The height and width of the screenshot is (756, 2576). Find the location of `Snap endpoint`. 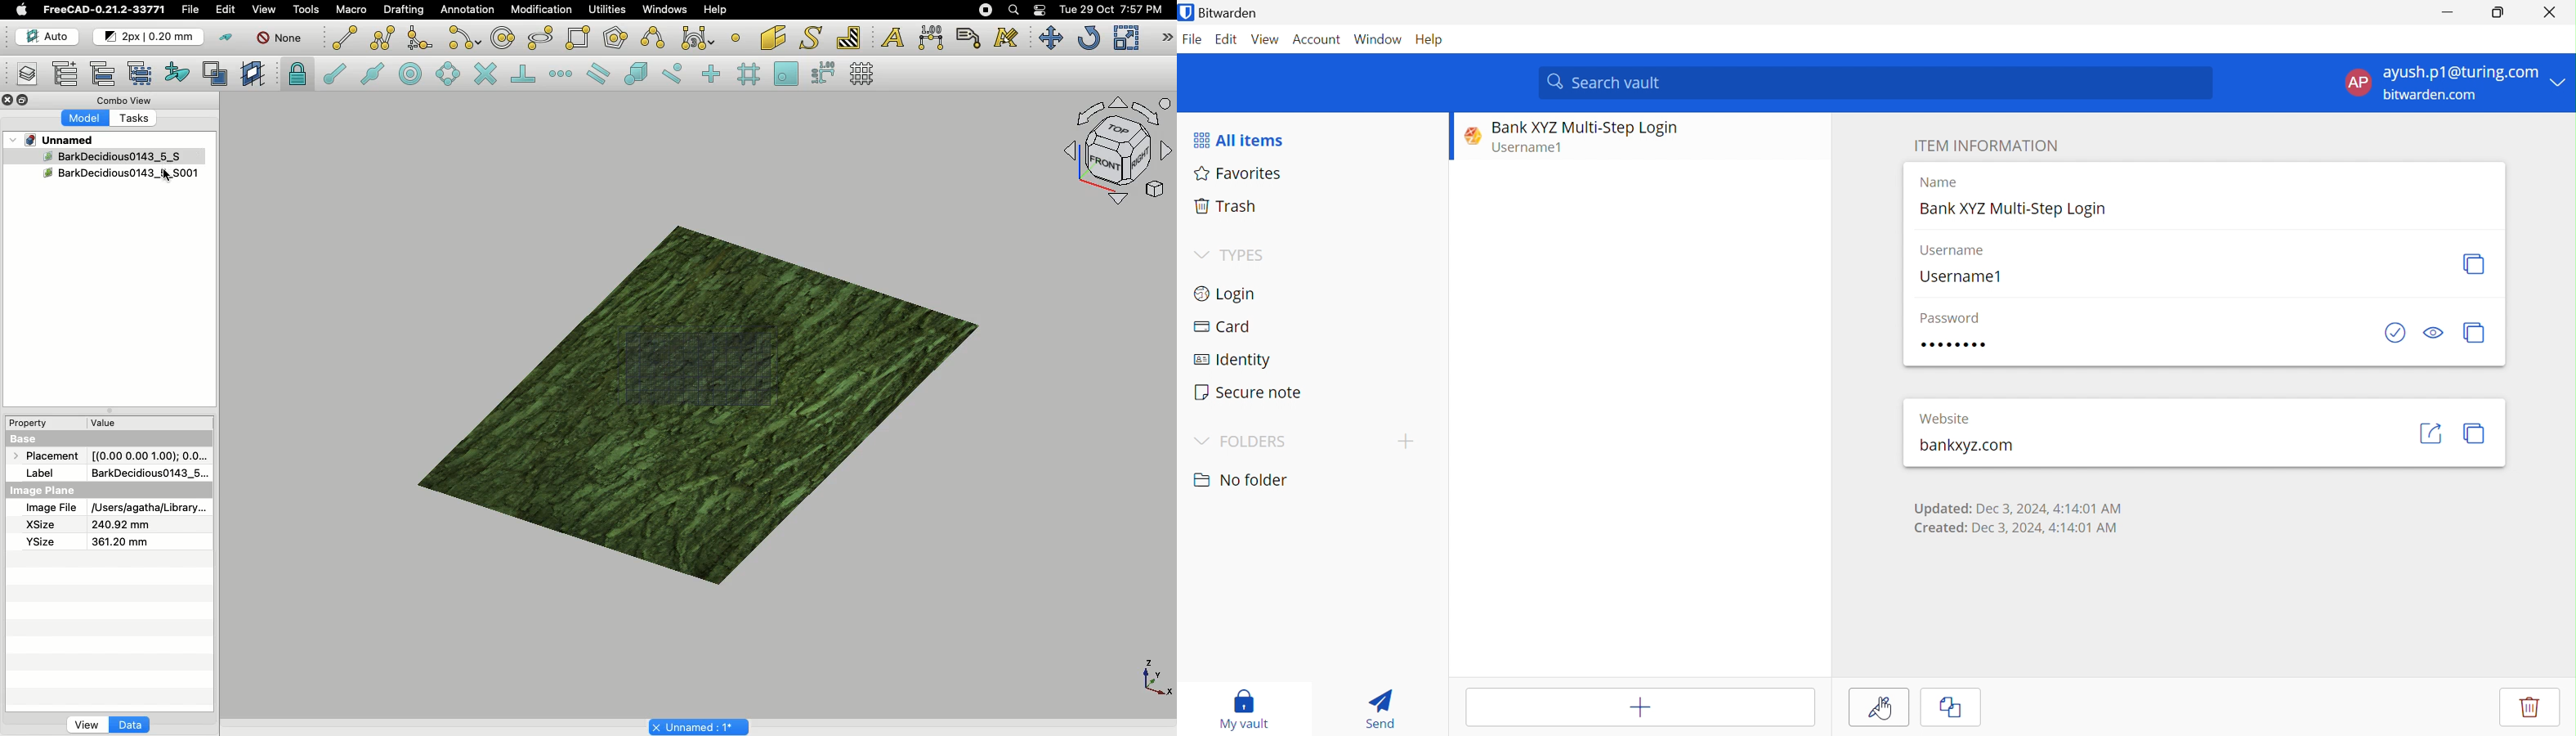

Snap endpoint is located at coordinates (335, 76).